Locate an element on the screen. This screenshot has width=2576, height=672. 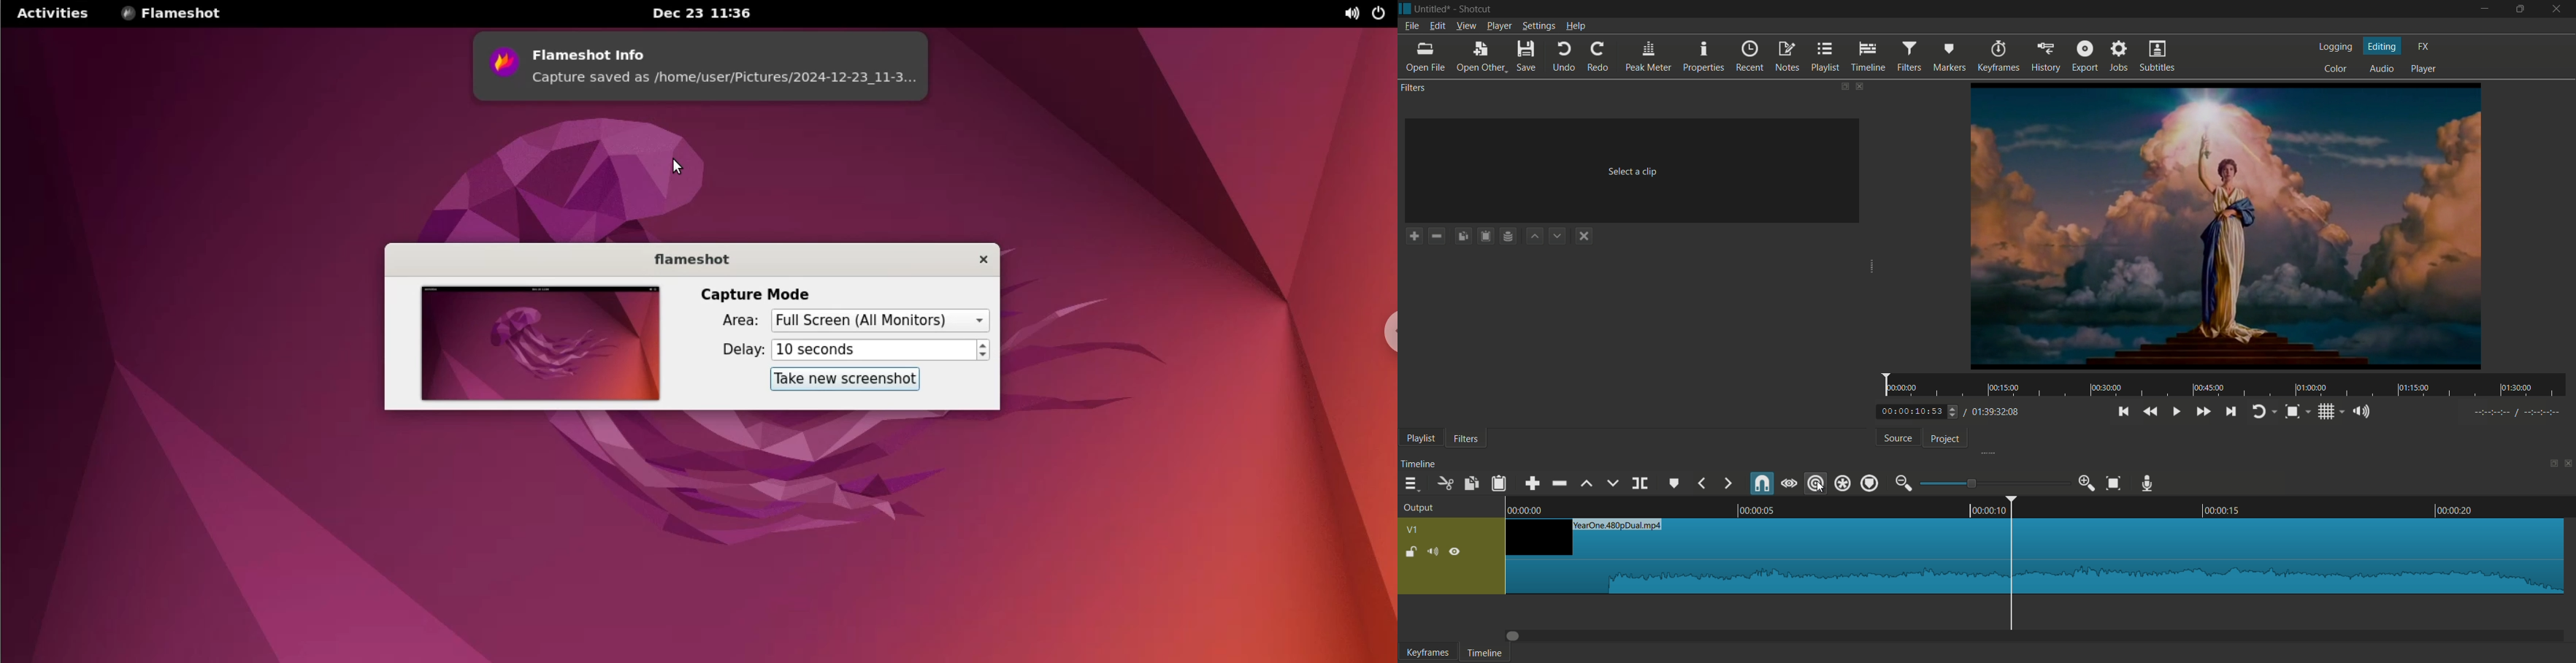
append is located at coordinates (1532, 483).